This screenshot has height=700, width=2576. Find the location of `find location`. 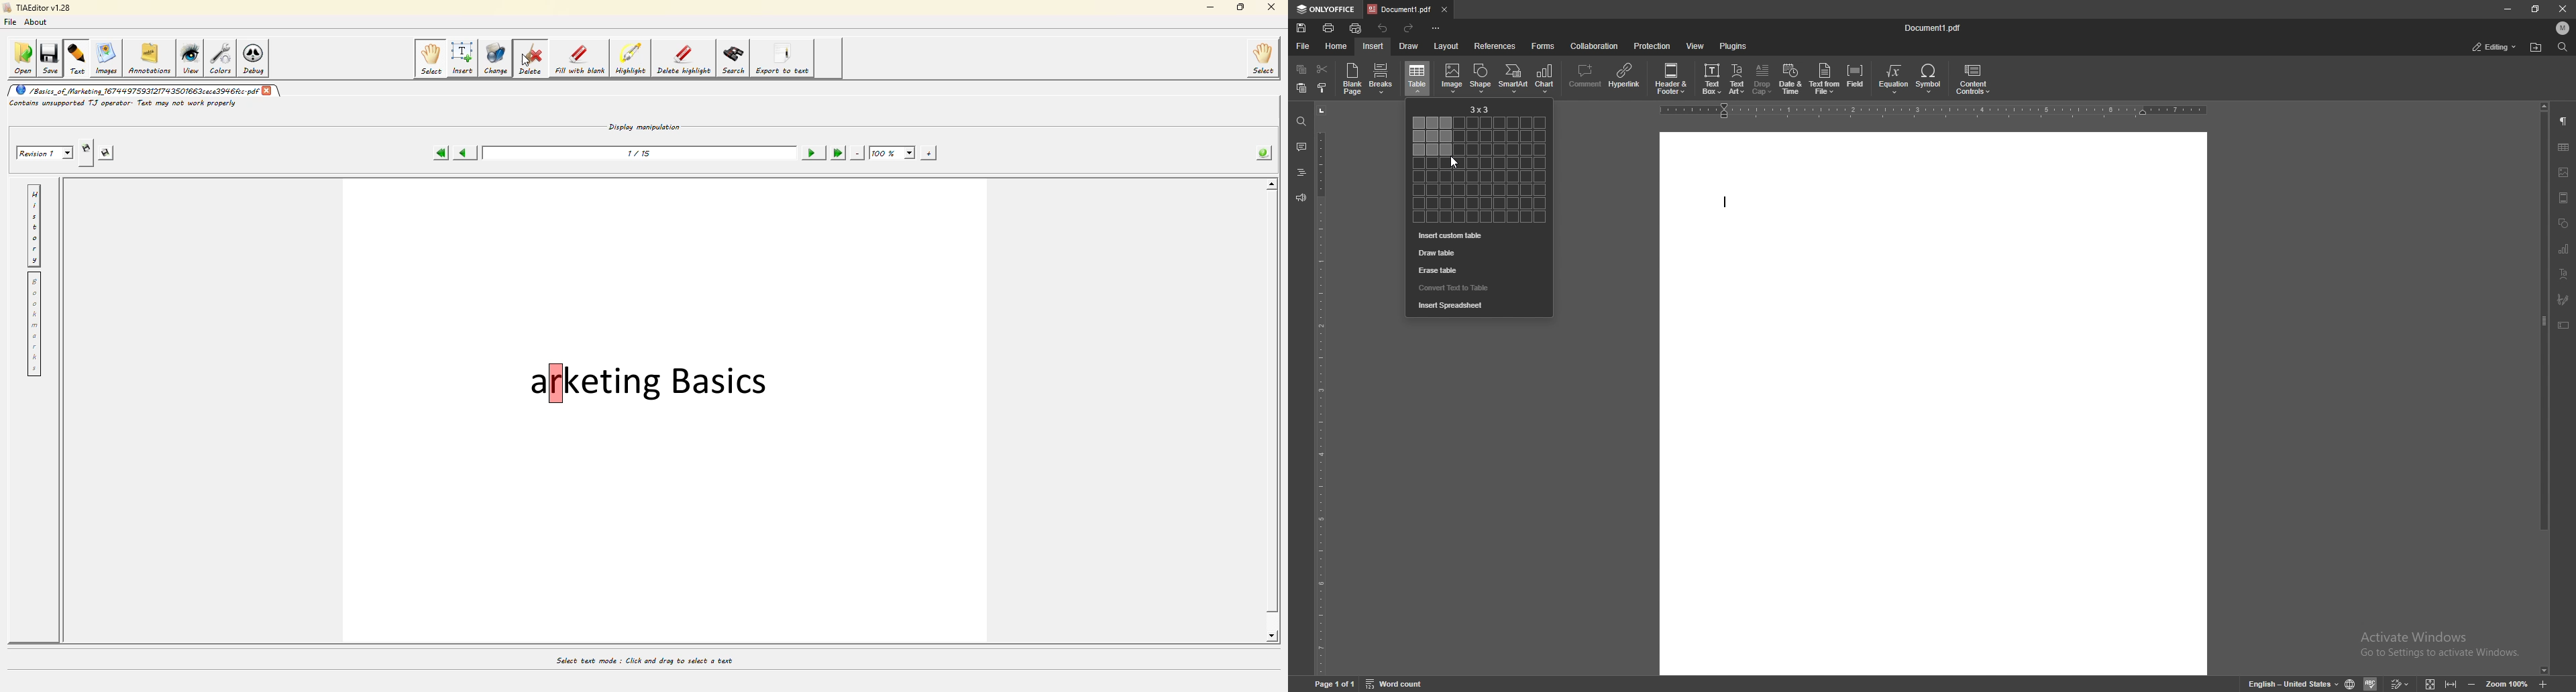

find location is located at coordinates (2536, 47).